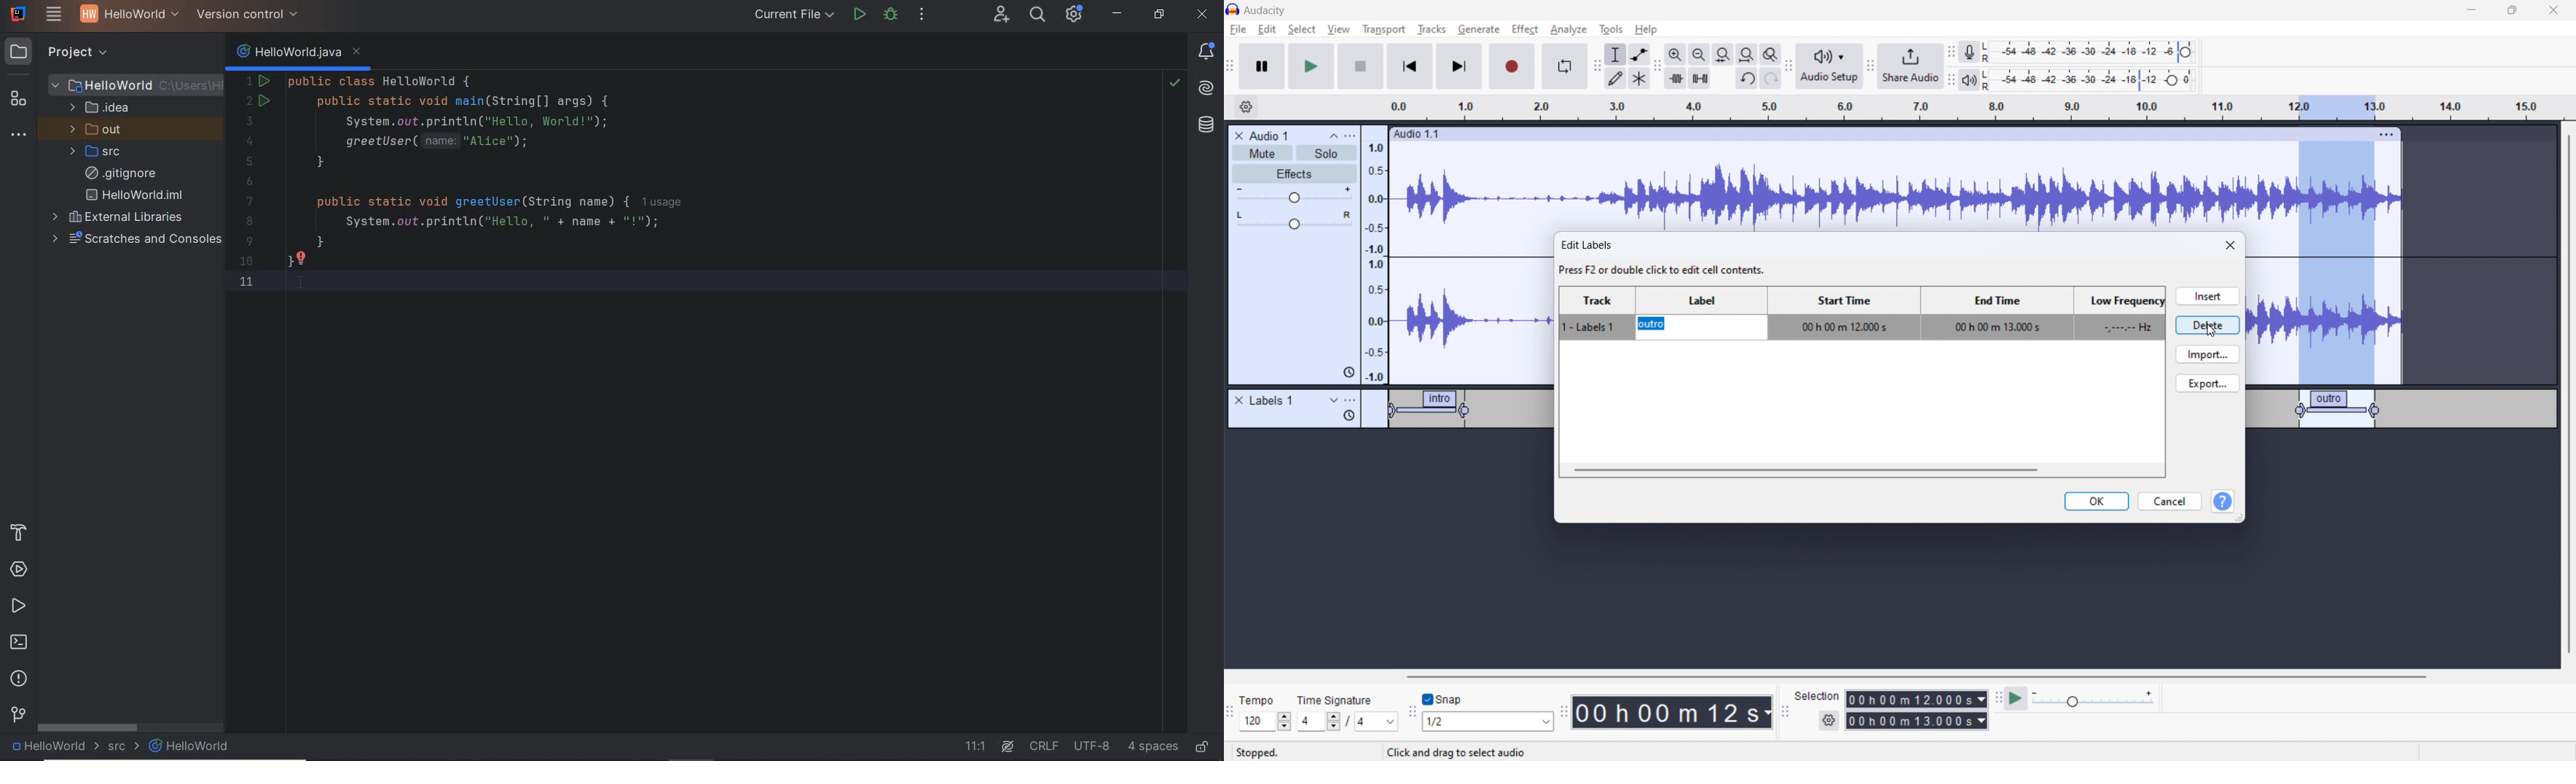 The height and width of the screenshot is (784, 2576). I want to click on restore, so click(1158, 15).